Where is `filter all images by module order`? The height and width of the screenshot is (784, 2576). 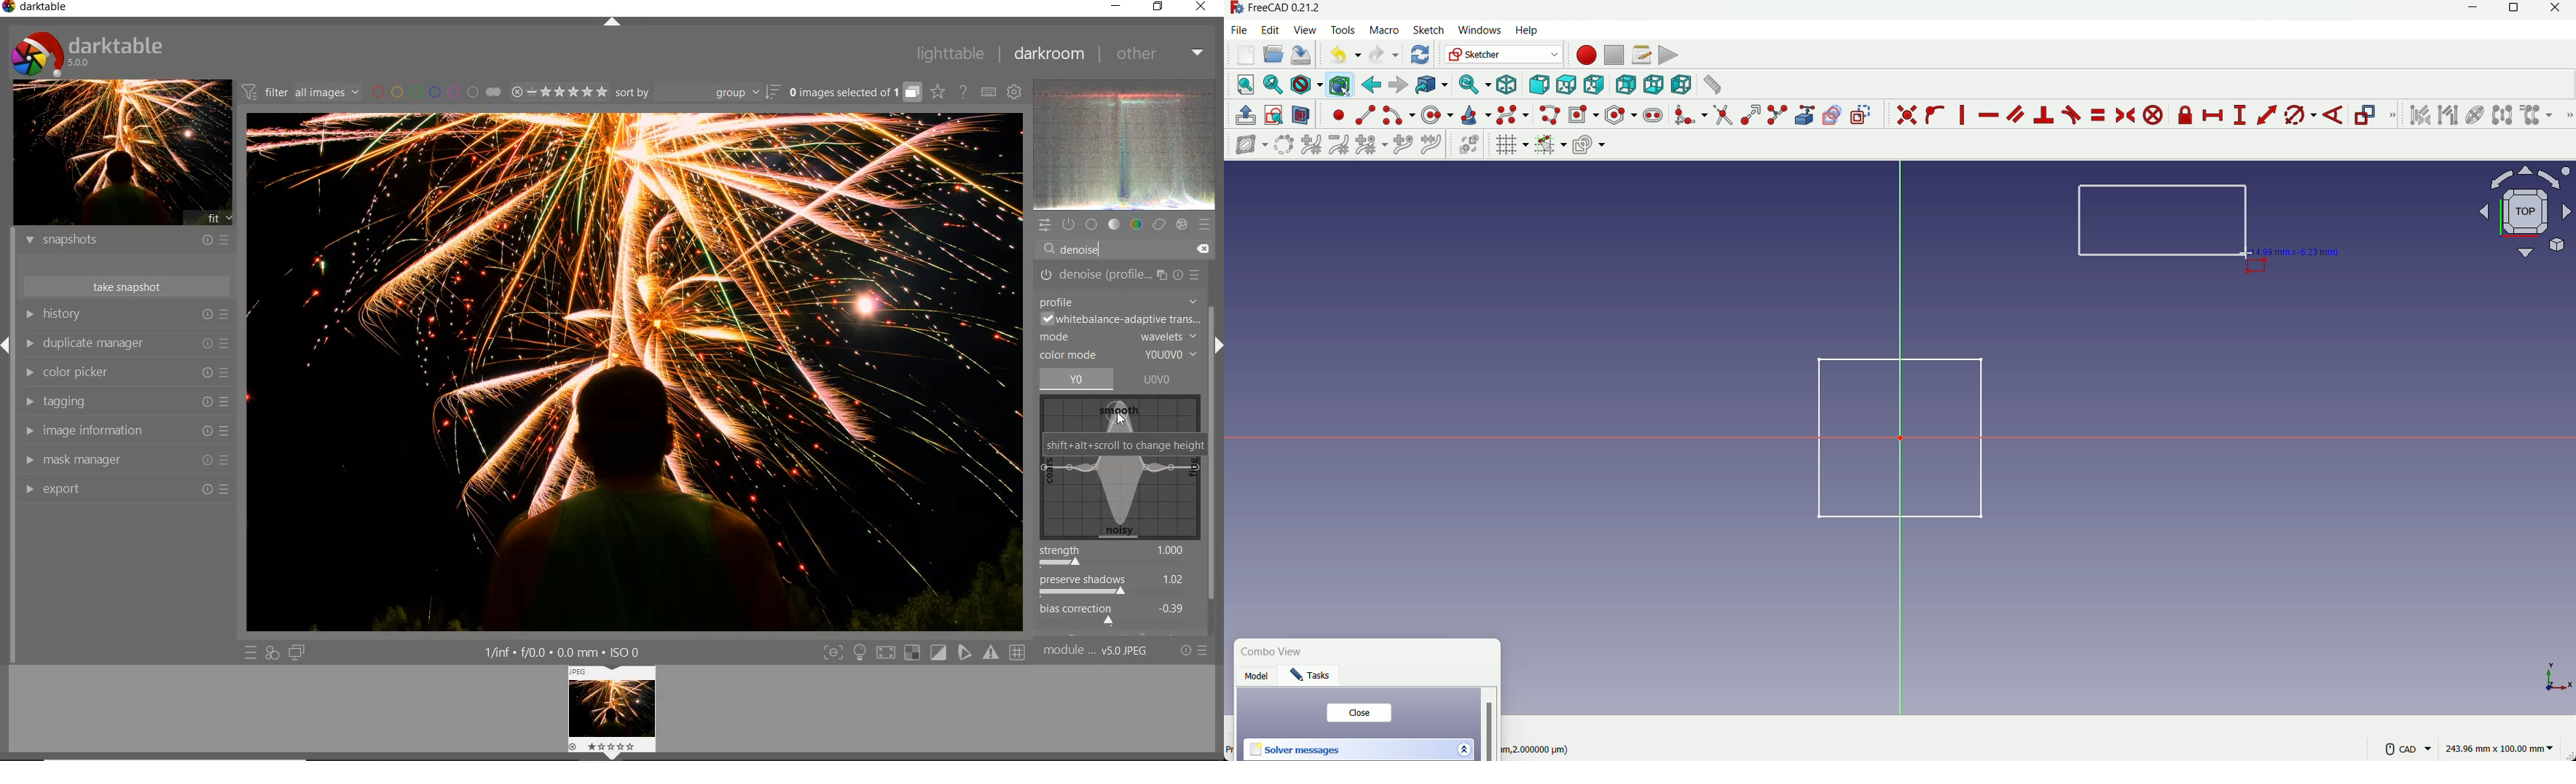
filter all images by module order is located at coordinates (300, 90).